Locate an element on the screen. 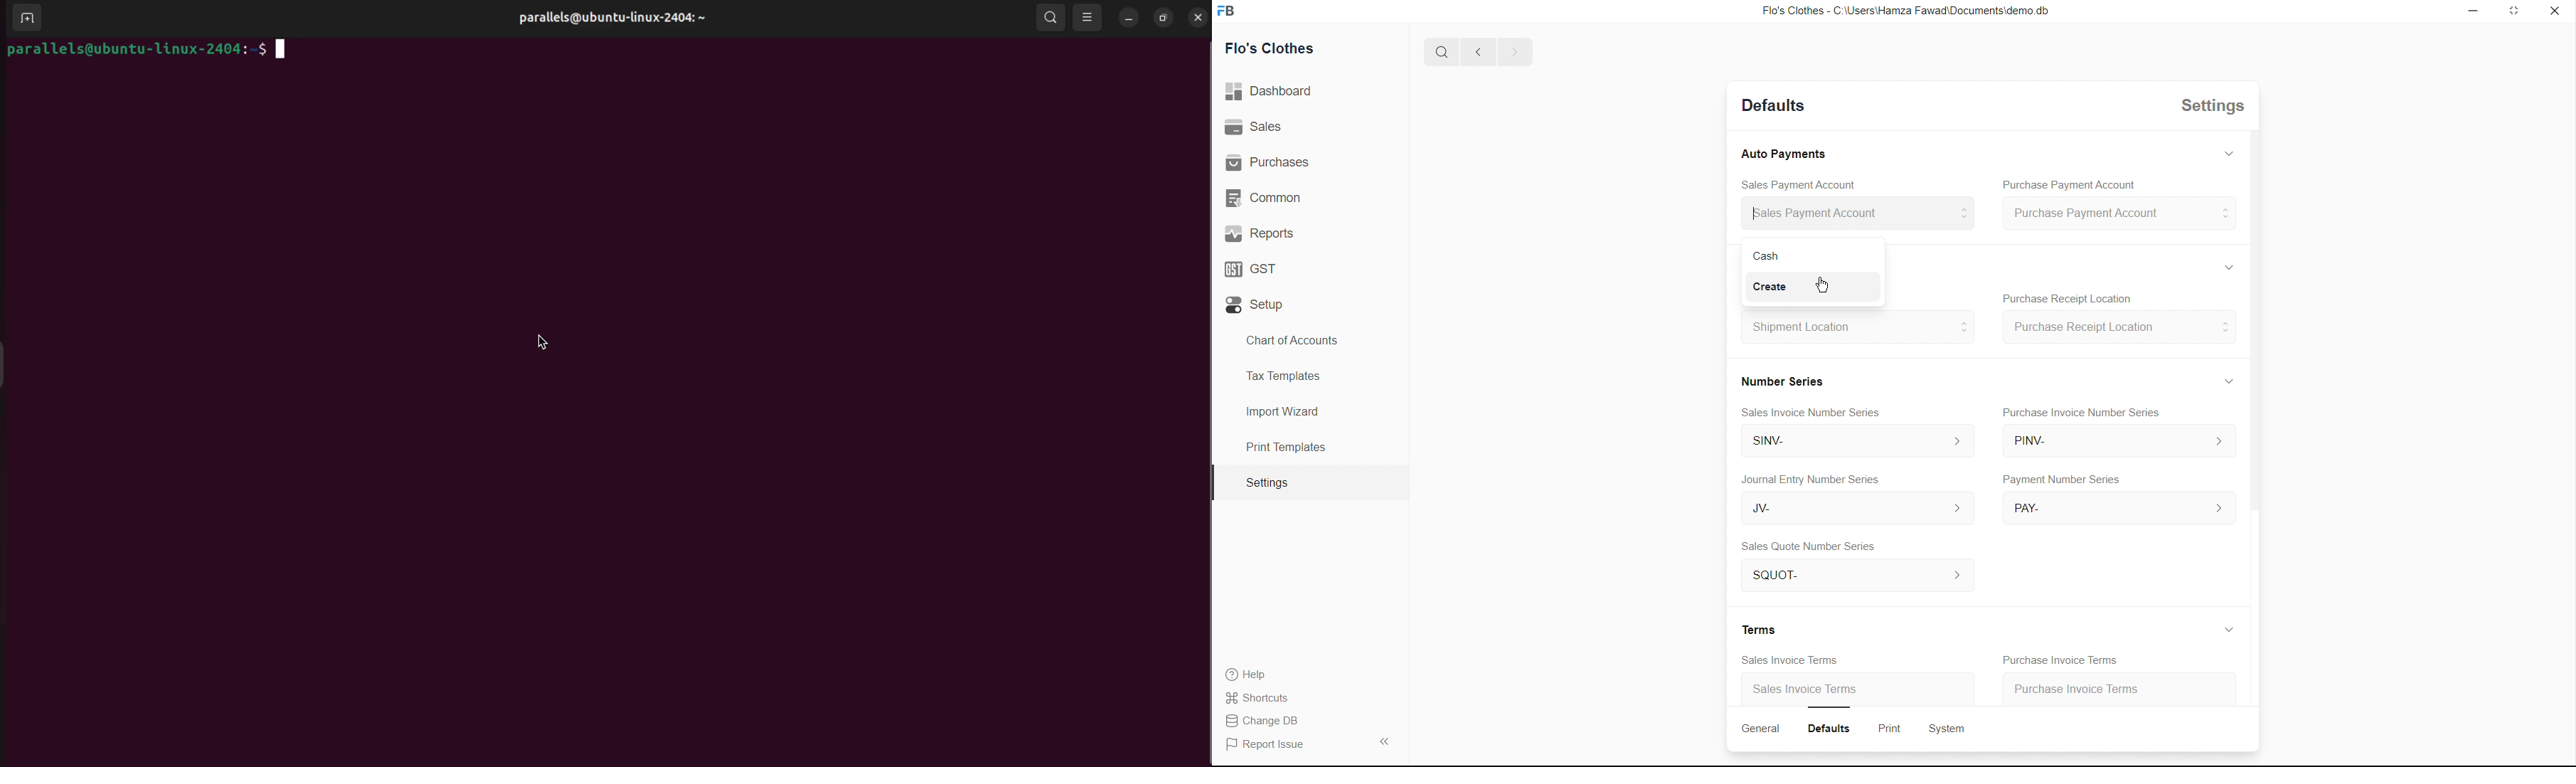 The height and width of the screenshot is (784, 2576). Purchase Payment Account is located at coordinates (2117, 214).